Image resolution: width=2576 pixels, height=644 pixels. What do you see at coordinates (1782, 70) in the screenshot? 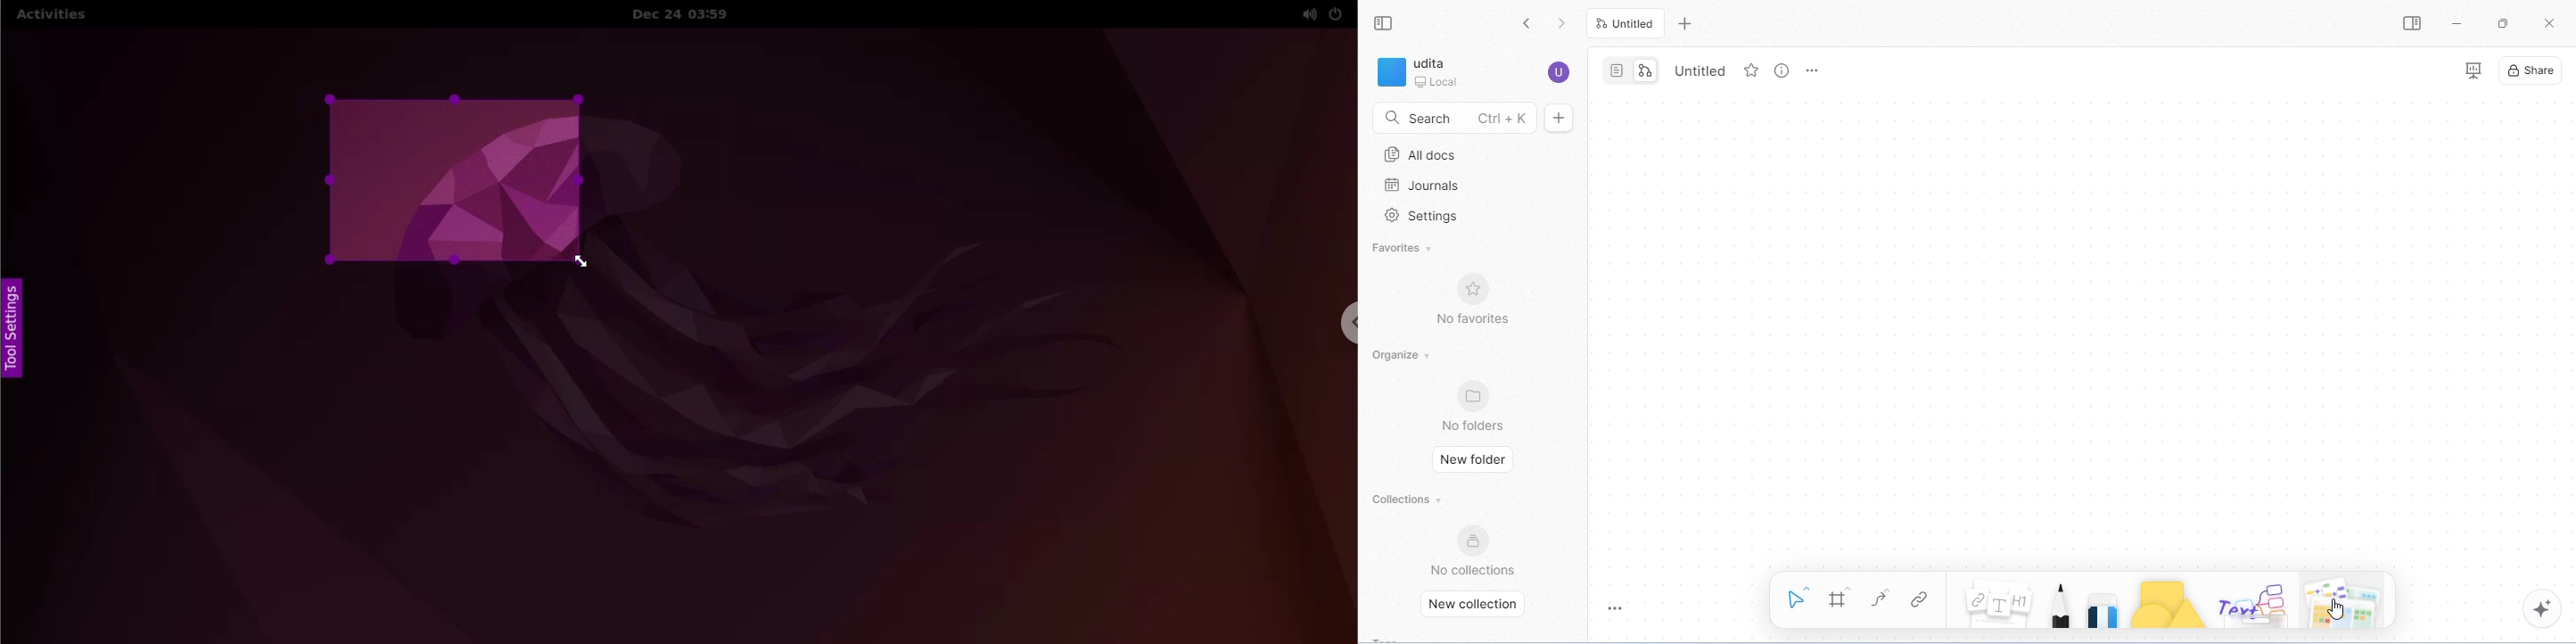
I see `view info` at bounding box center [1782, 70].